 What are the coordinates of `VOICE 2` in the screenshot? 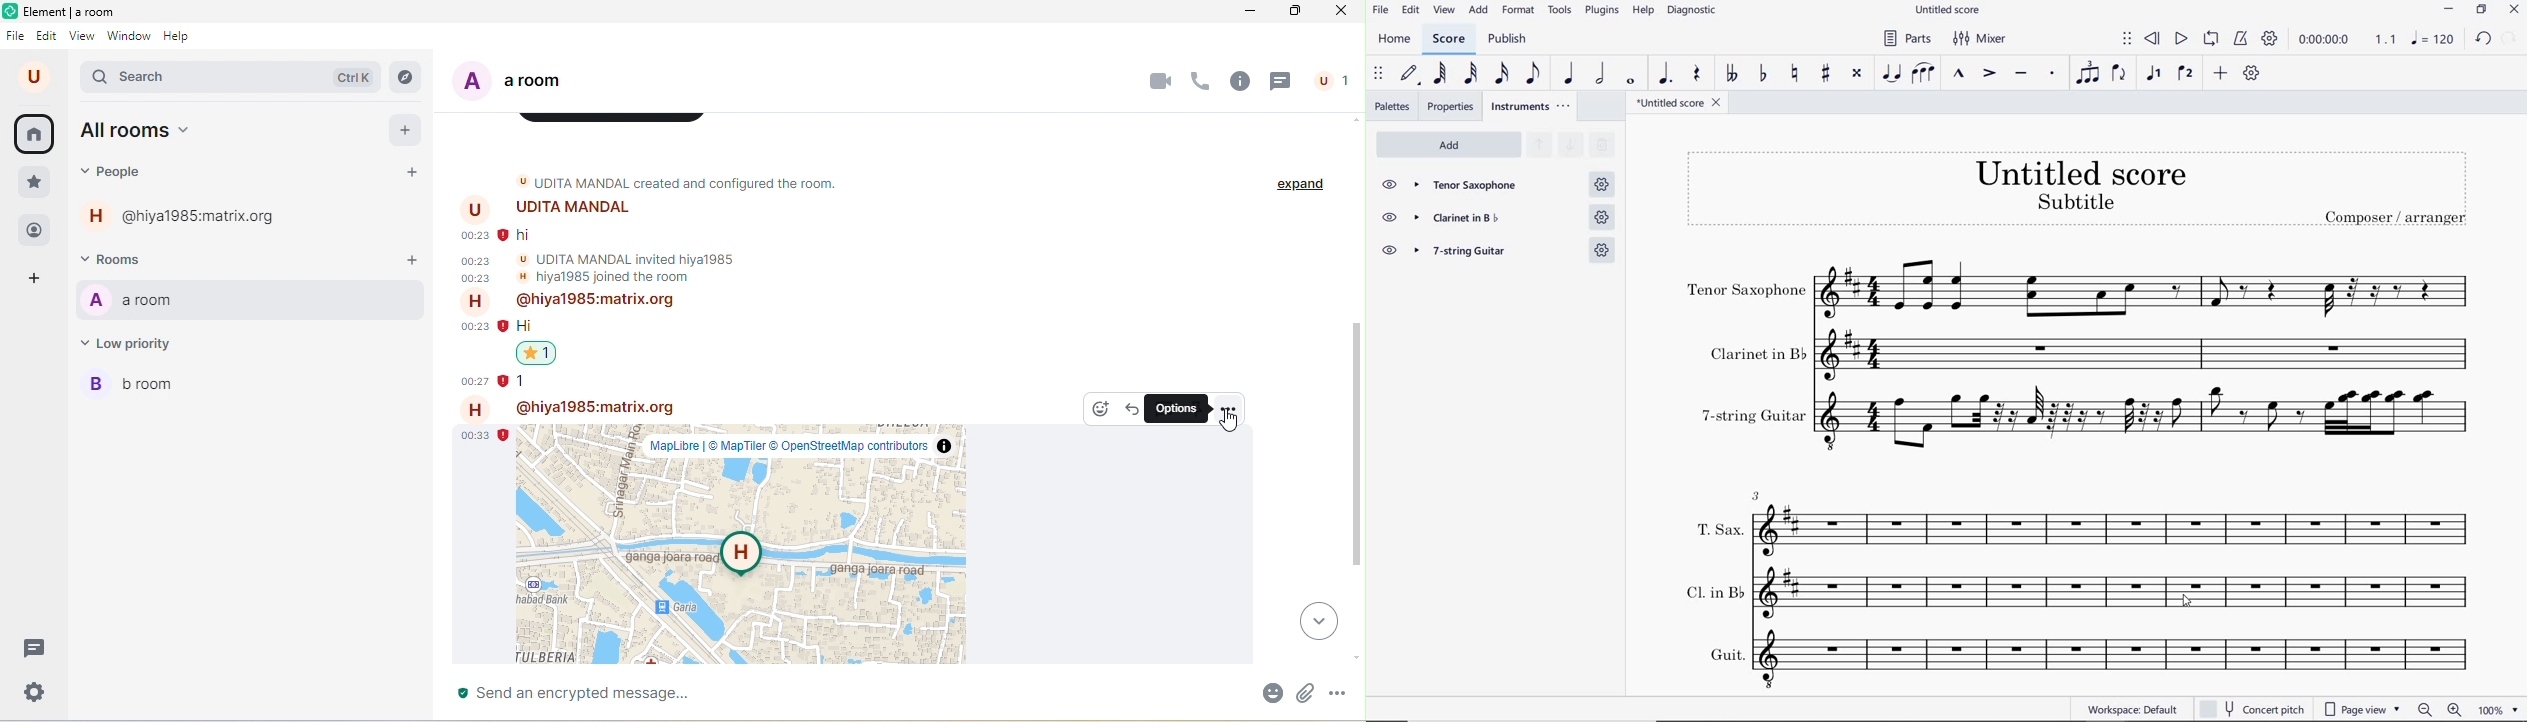 It's located at (2188, 74).